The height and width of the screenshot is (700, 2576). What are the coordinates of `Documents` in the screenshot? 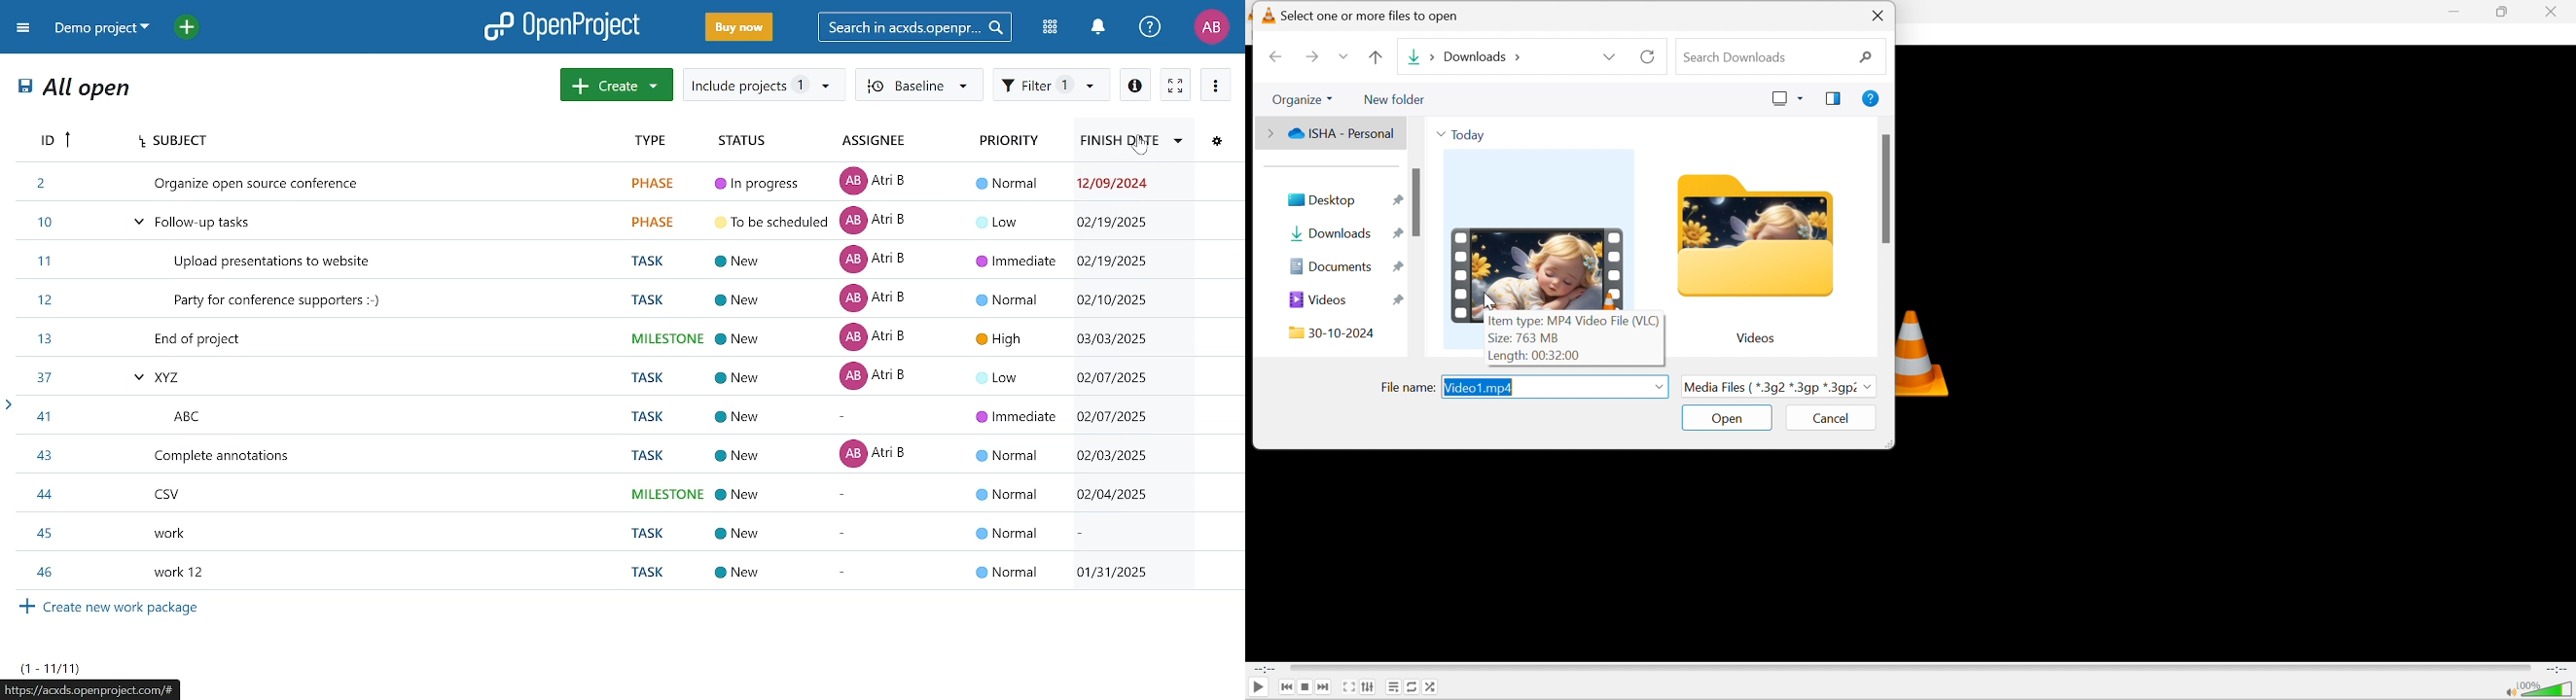 It's located at (1330, 268).